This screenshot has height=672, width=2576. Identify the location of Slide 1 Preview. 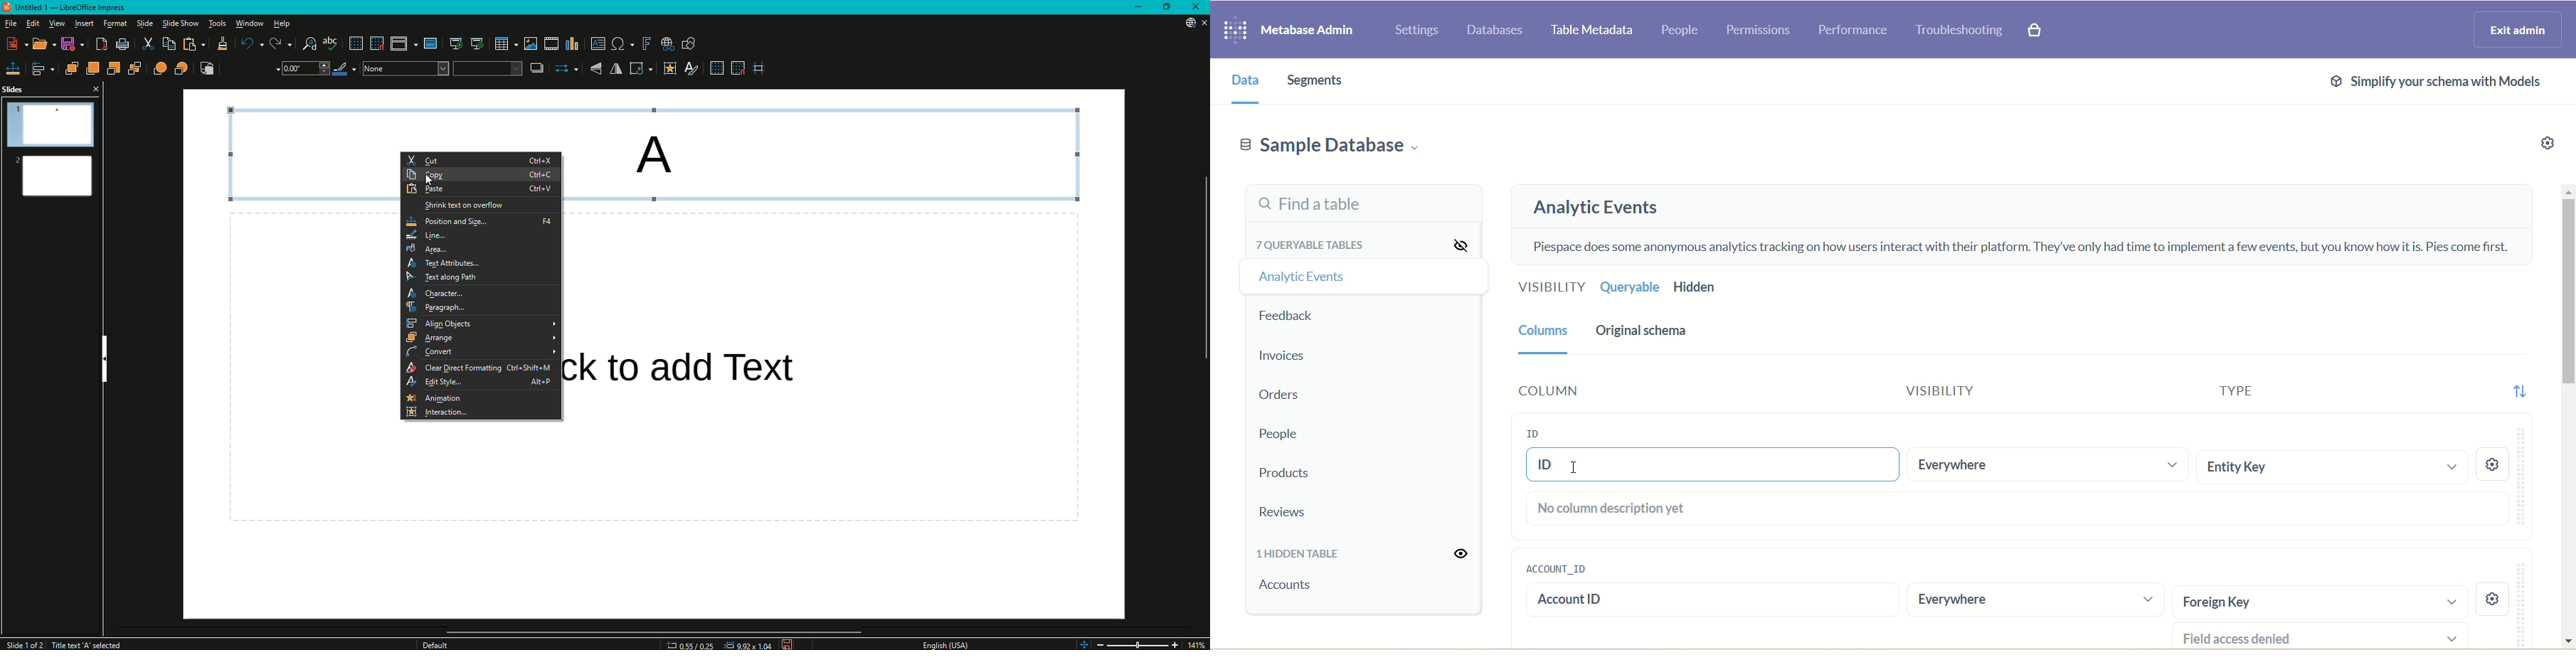
(52, 124).